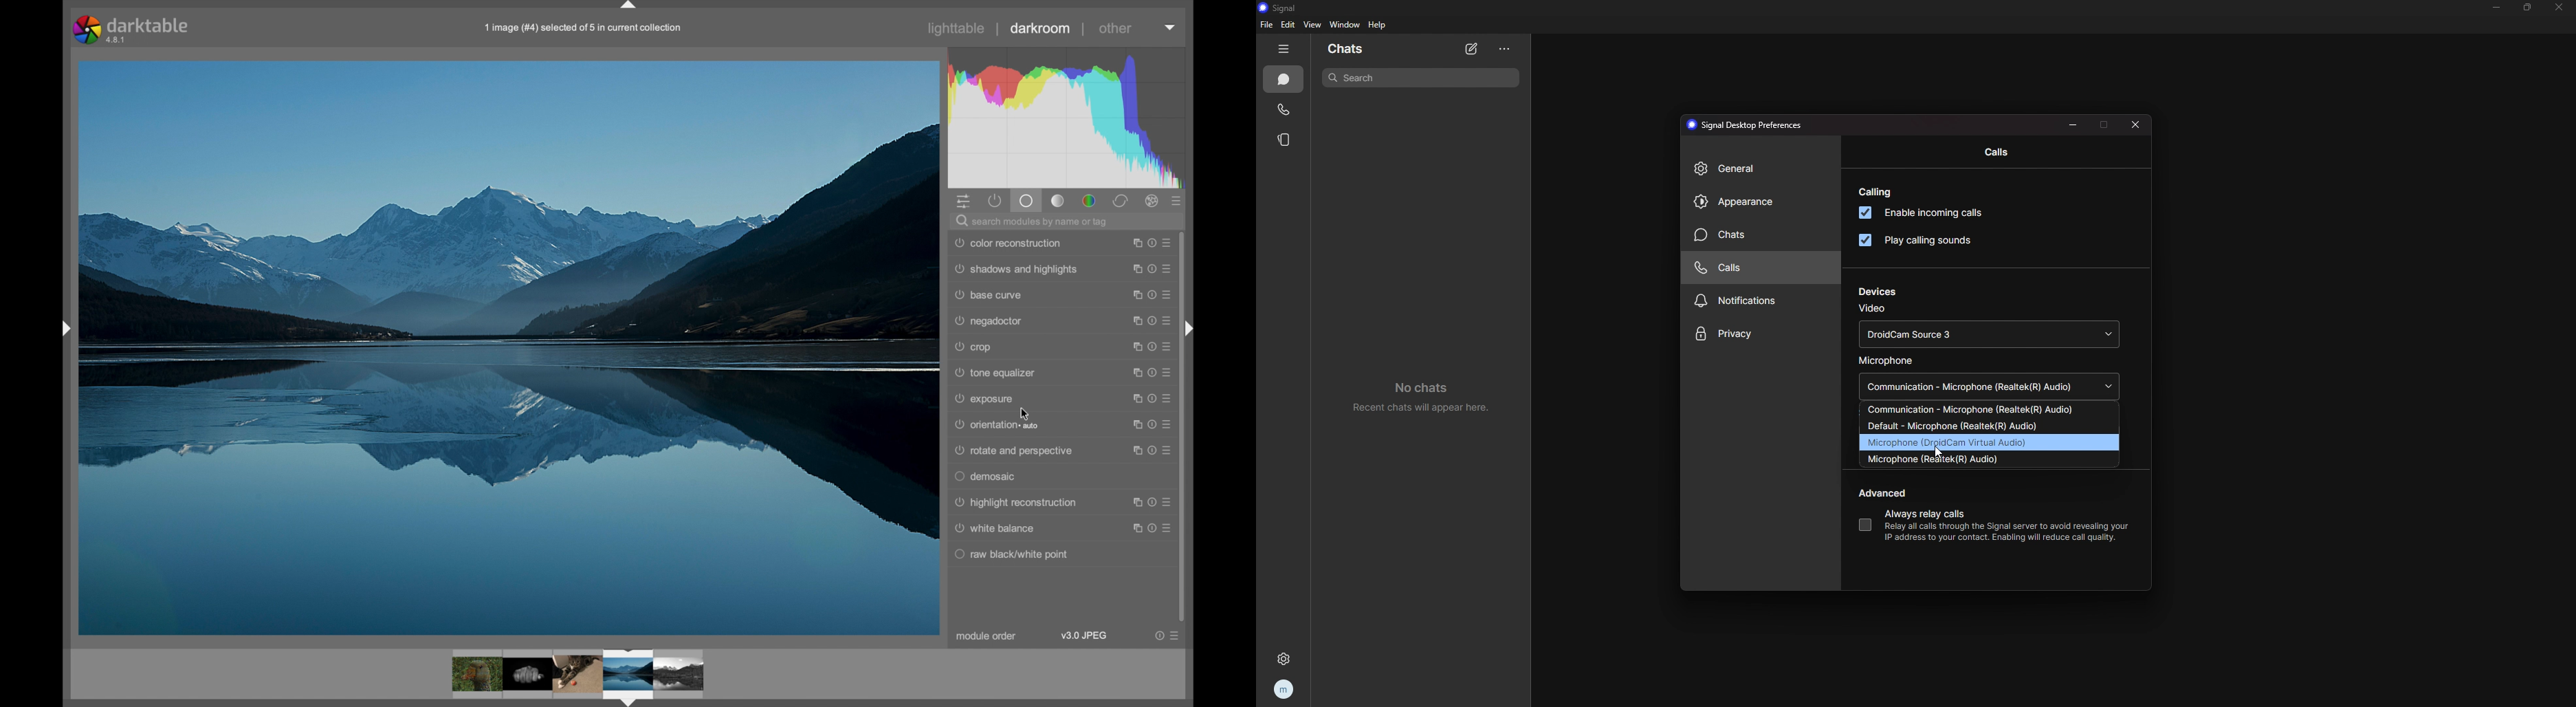 Image resolution: width=2576 pixels, height=728 pixels. I want to click on search modules by name or tag, so click(1034, 221).